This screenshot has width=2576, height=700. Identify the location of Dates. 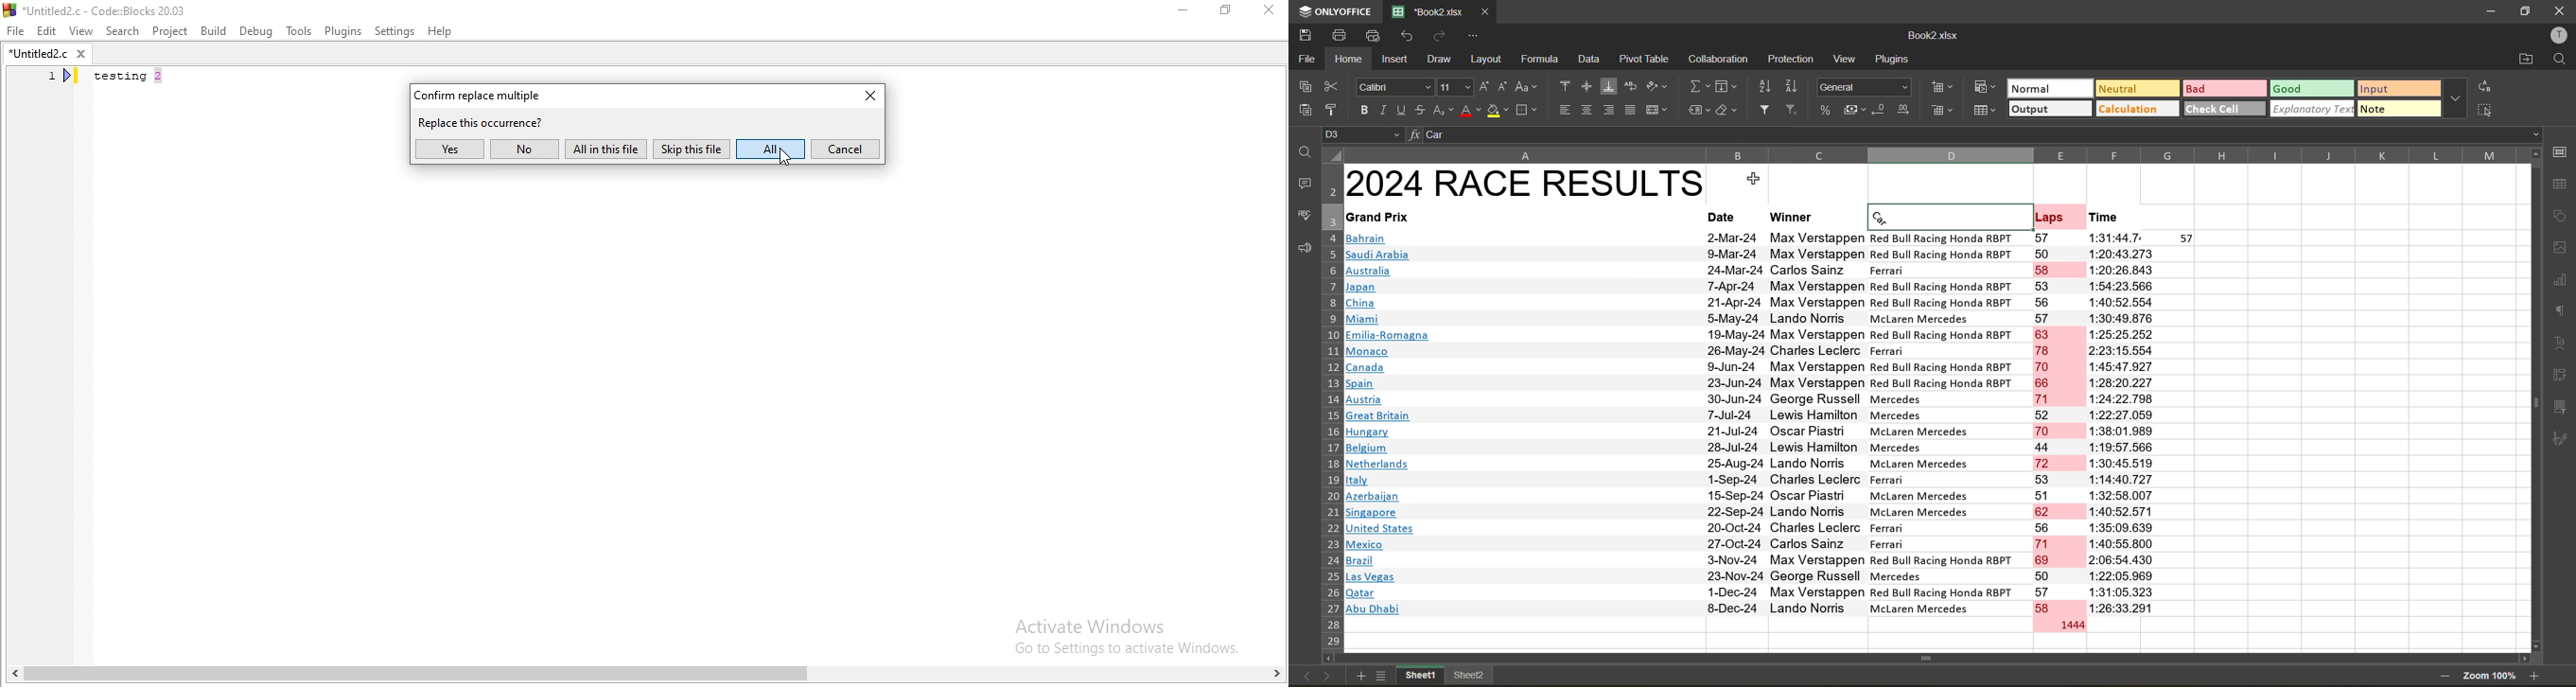
(1734, 423).